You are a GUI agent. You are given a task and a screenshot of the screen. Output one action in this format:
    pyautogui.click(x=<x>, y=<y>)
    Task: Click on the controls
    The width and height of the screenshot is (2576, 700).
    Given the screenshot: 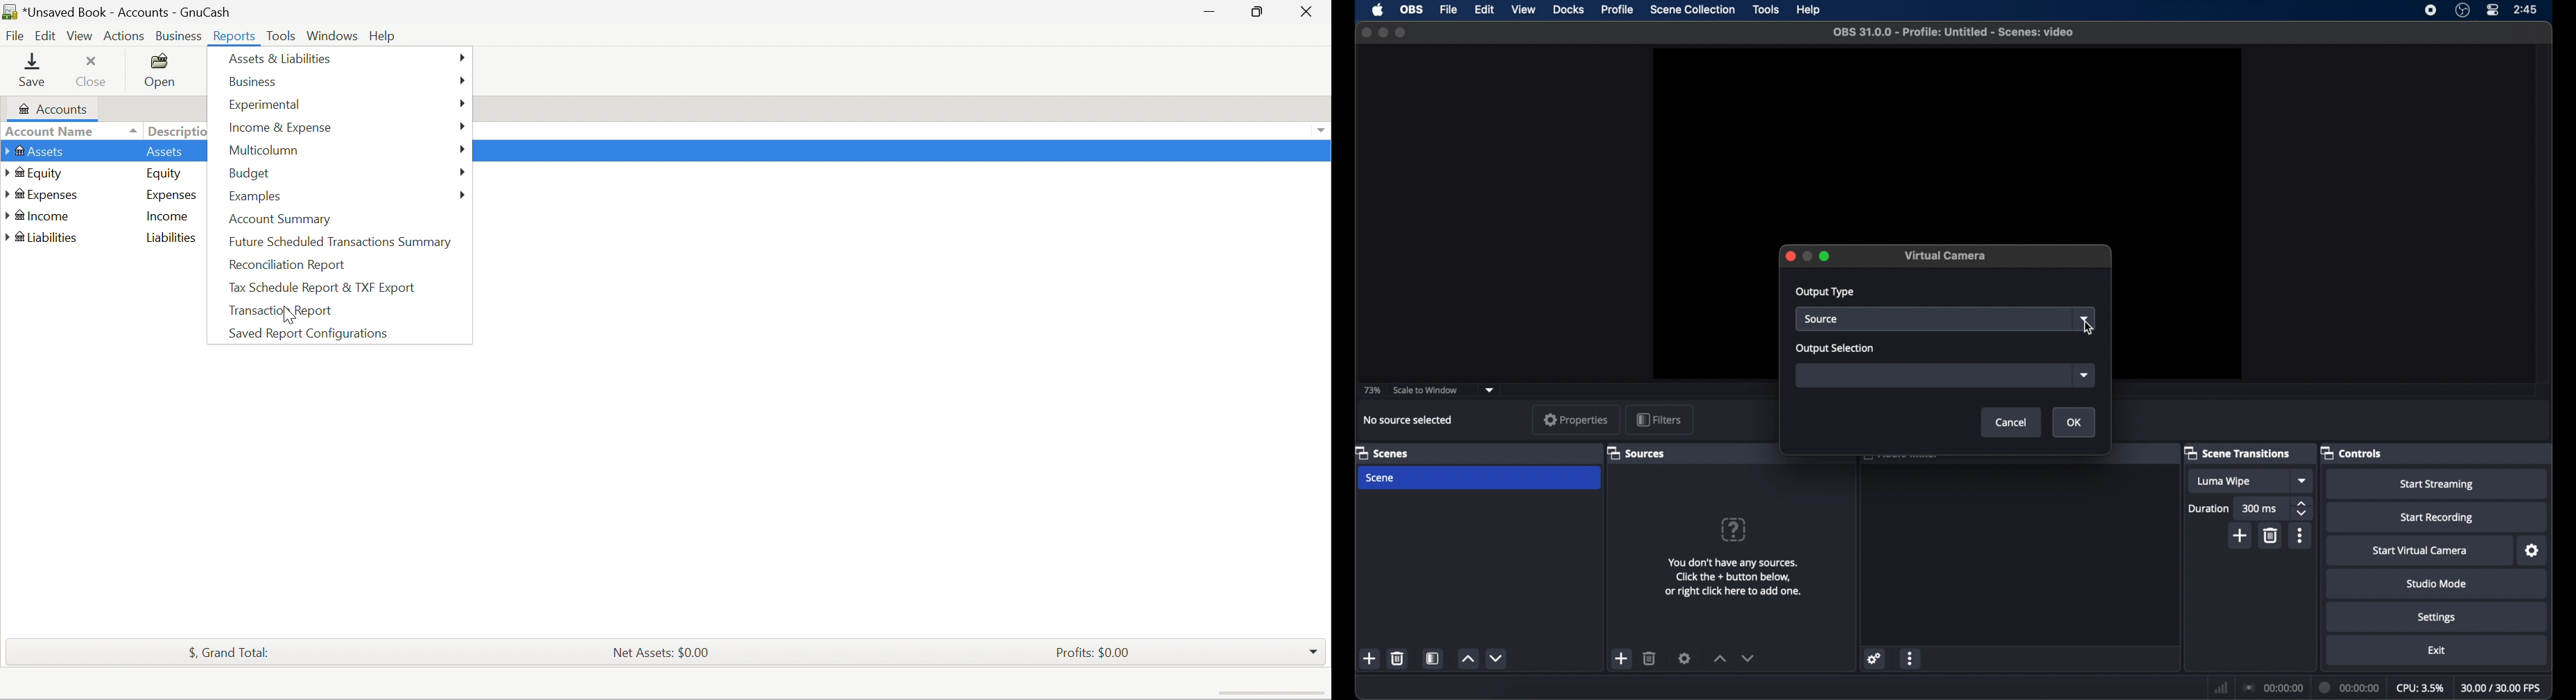 What is the action you would take?
    pyautogui.click(x=2351, y=452)
    